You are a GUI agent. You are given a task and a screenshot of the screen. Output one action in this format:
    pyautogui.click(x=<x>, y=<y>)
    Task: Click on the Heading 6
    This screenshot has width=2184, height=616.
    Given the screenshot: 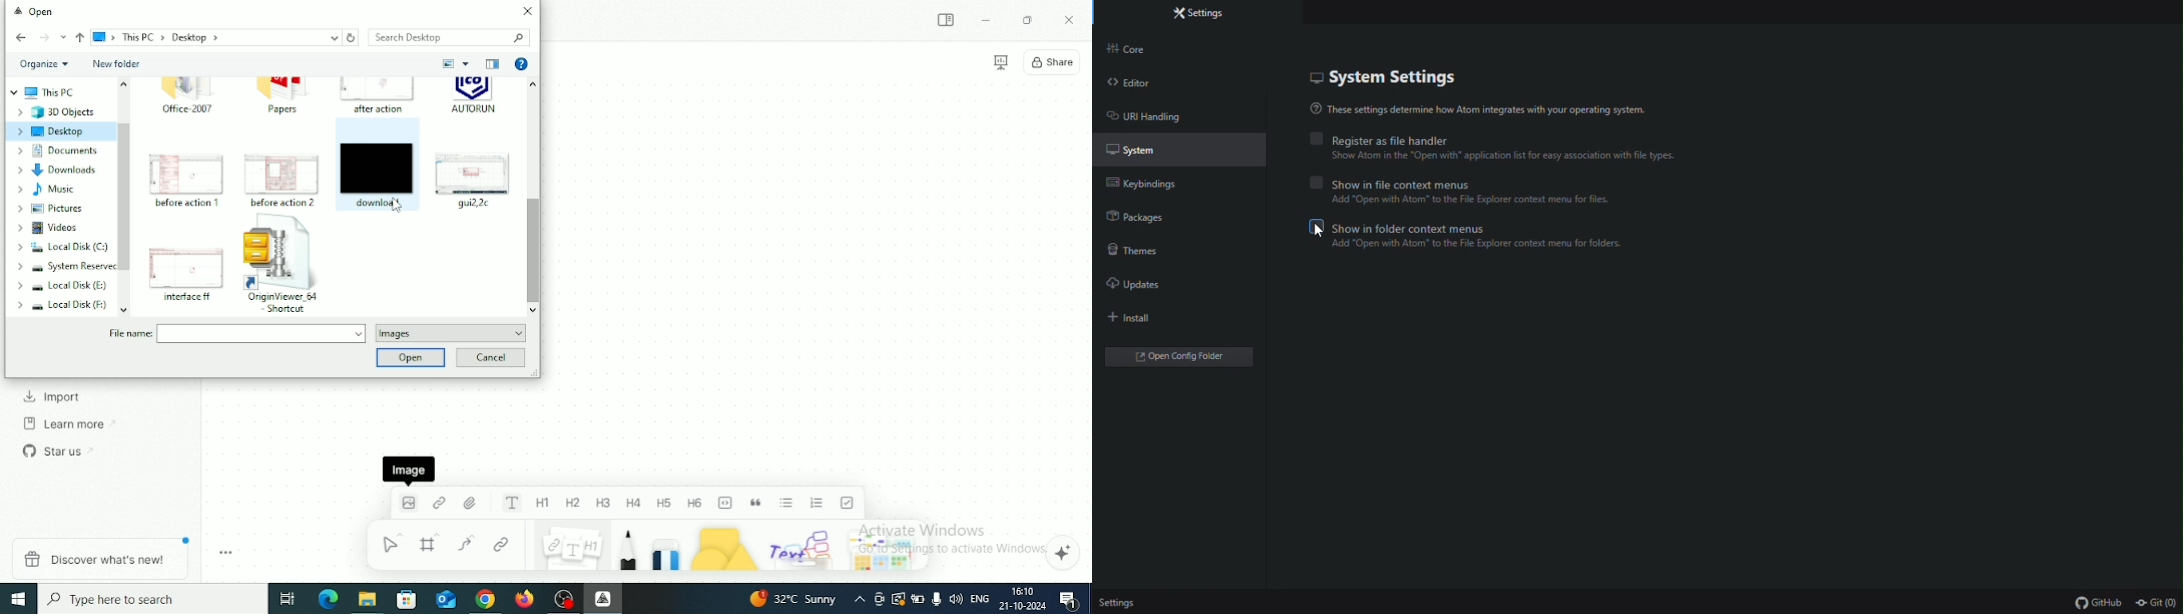 What is the action you would take?
    pyautogui.click(x=696, y=502)
    